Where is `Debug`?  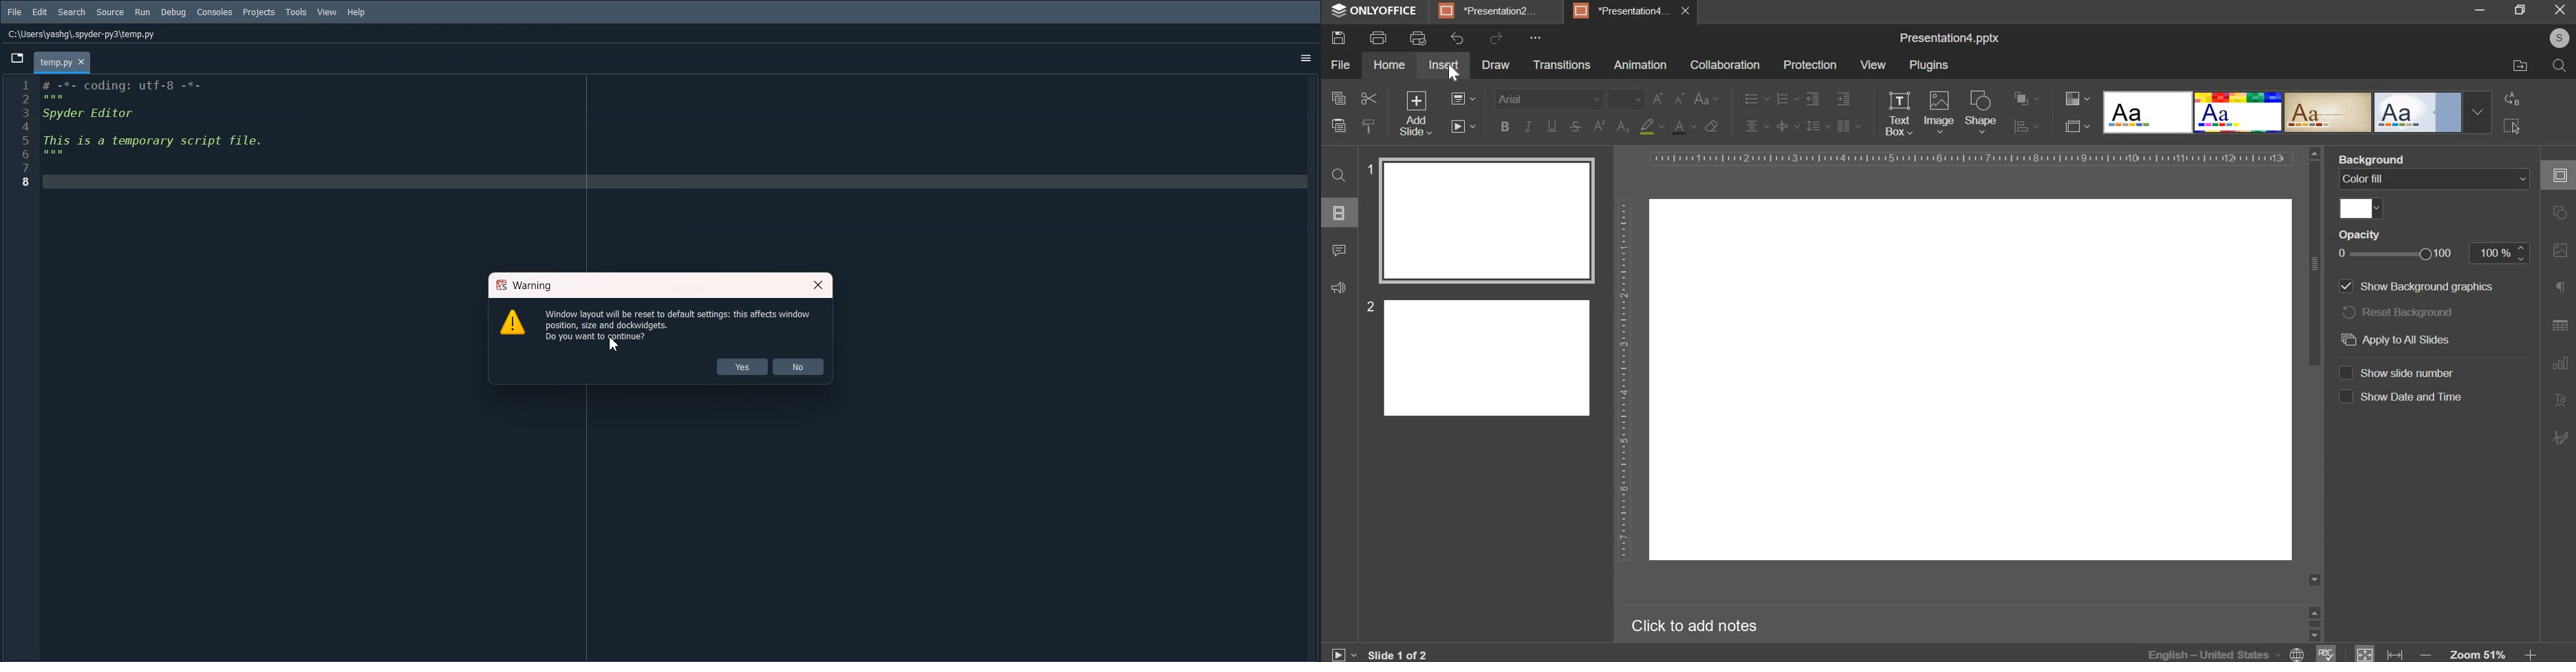 Debug is located at coordinates (173, 12).